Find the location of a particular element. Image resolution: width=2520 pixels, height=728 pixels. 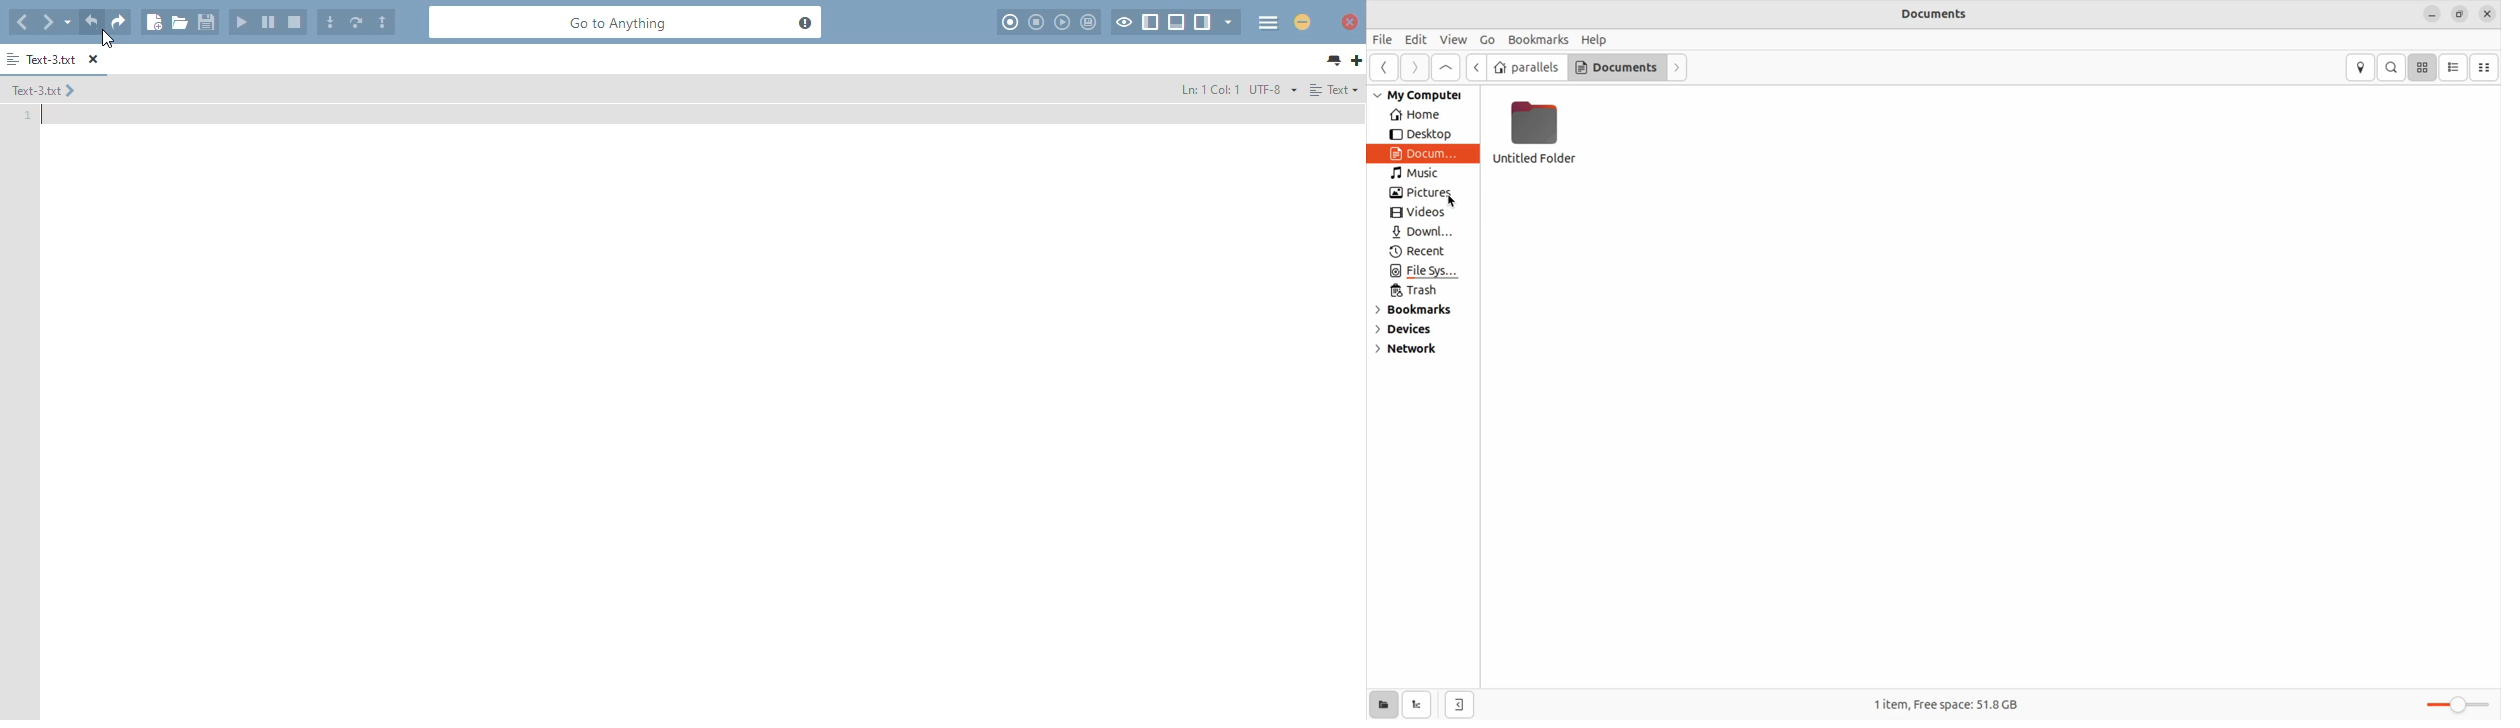

Documents is located at coordinates (1940, 14).